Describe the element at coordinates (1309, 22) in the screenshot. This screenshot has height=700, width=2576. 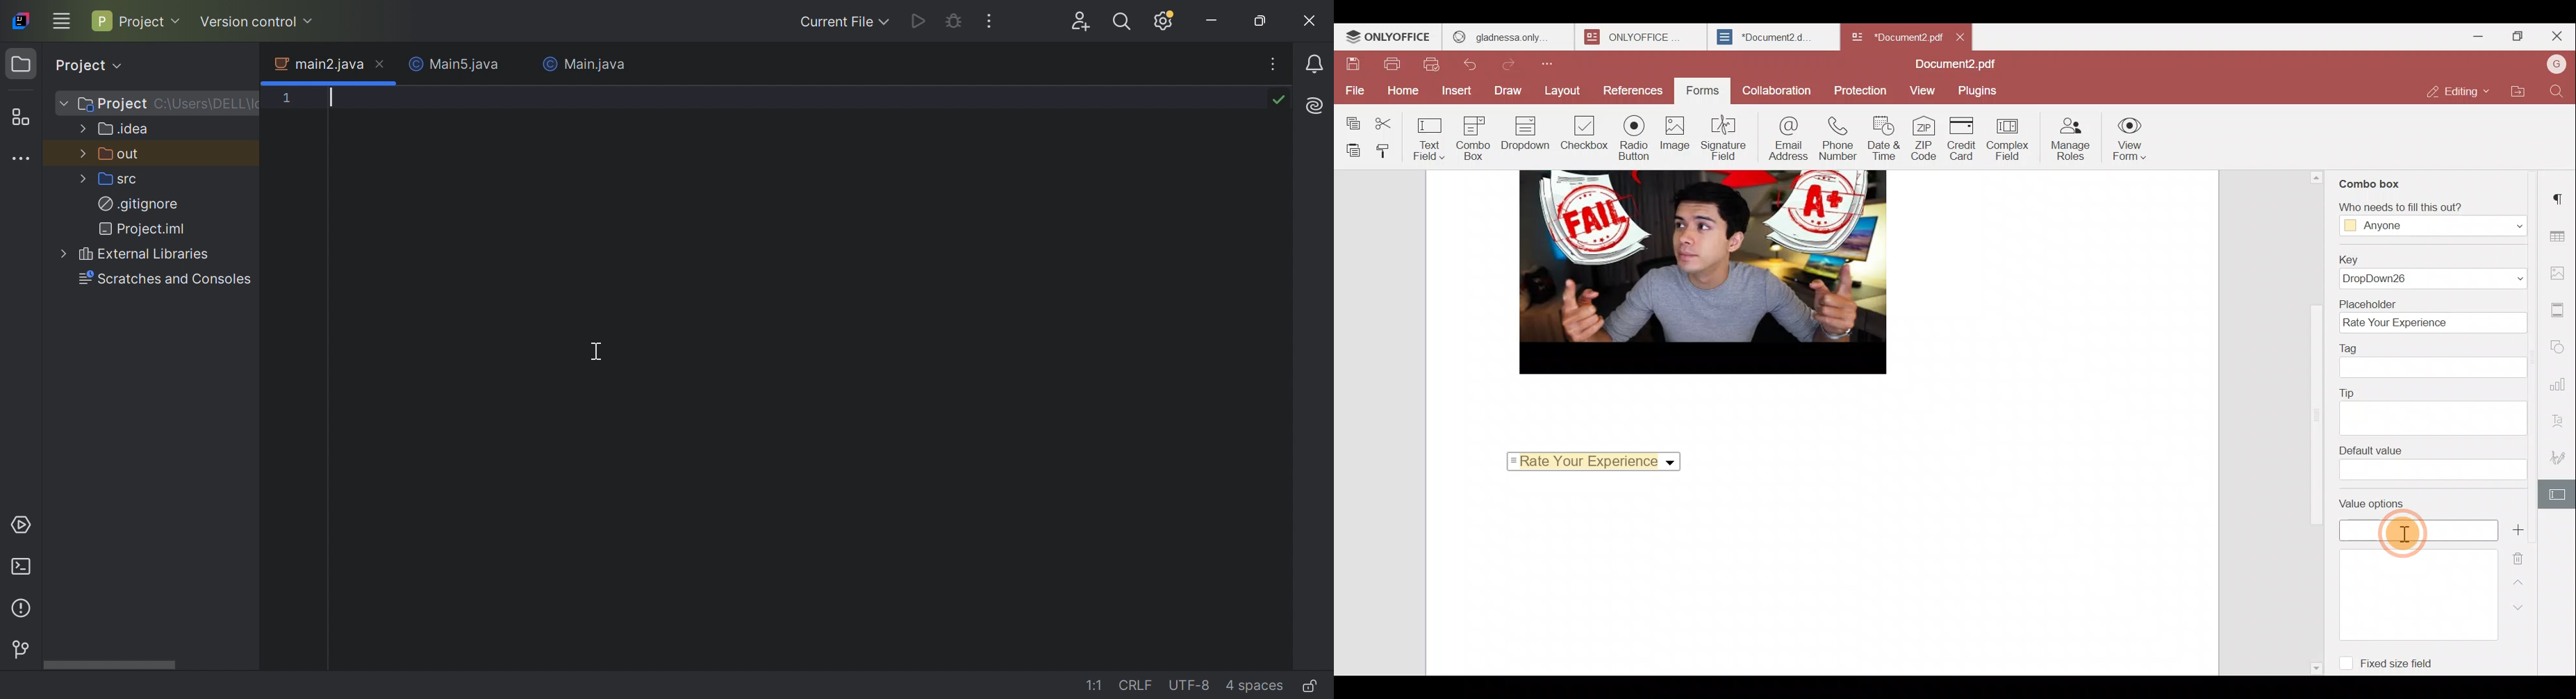
I see `Close` at that location.